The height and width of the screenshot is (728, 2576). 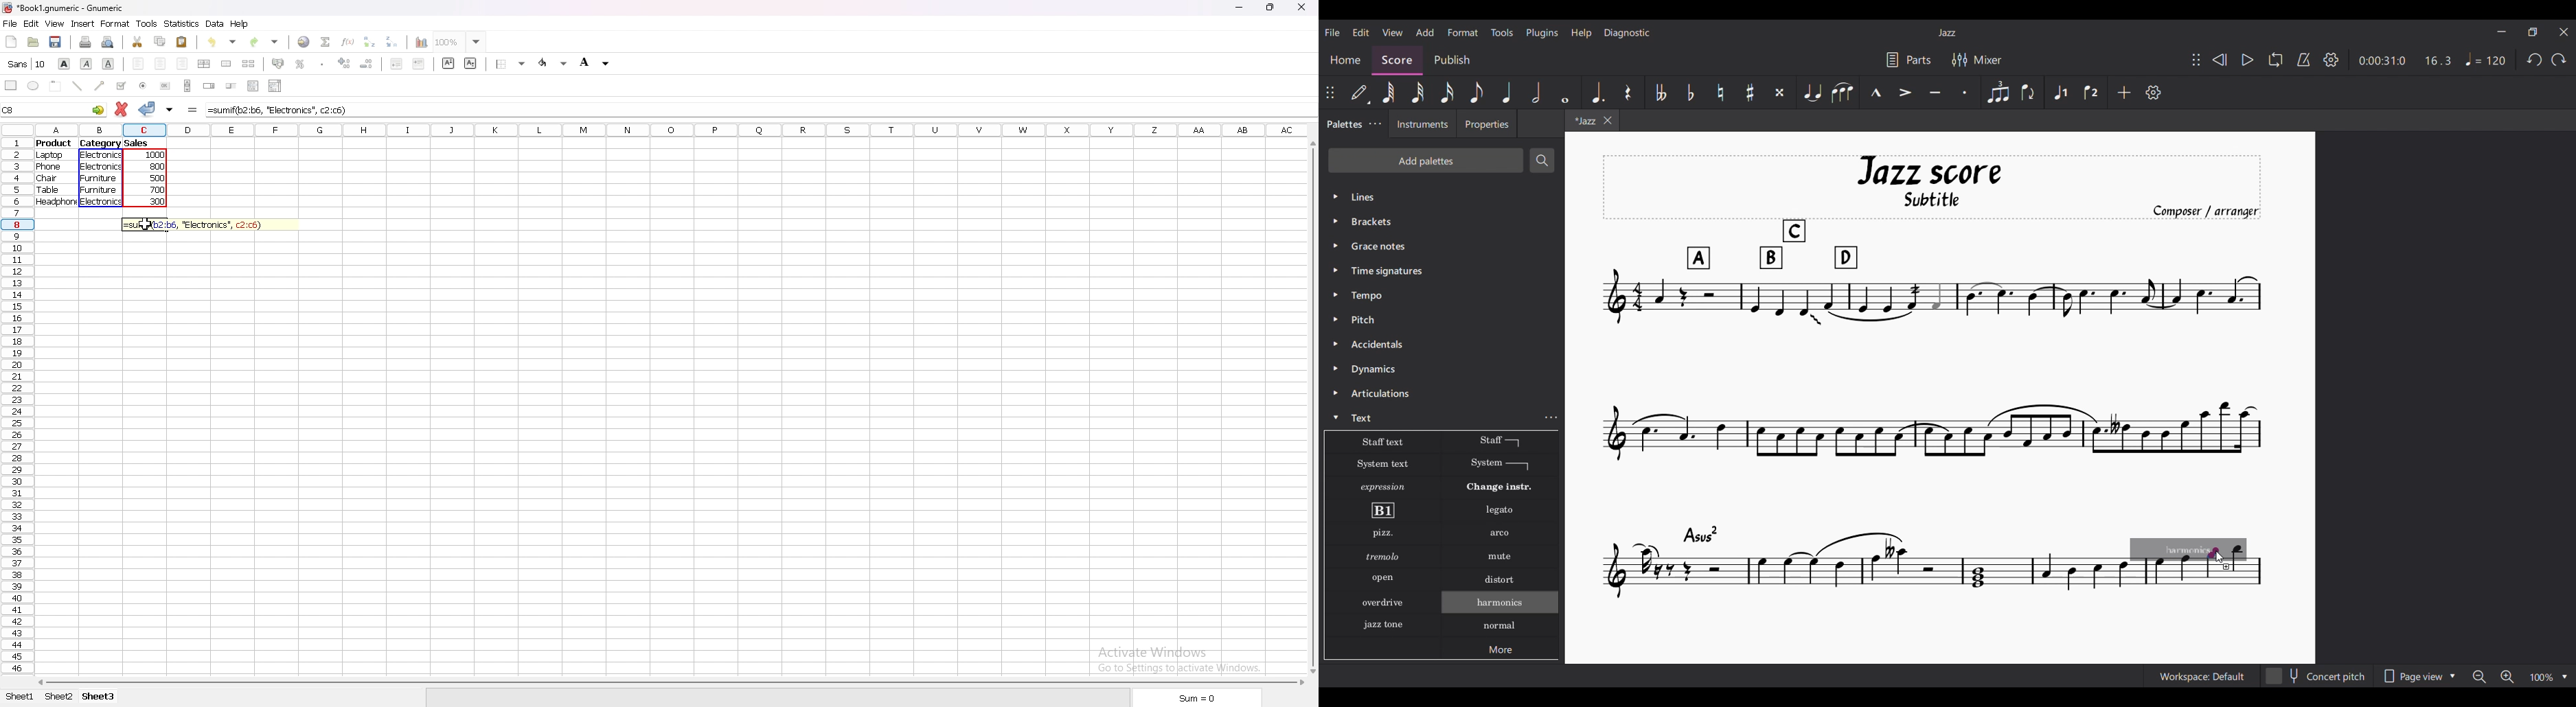 What do you see at coordinates (418, 64) in the screenshot?
I see `increase indent` at bounding box center [418, 64].